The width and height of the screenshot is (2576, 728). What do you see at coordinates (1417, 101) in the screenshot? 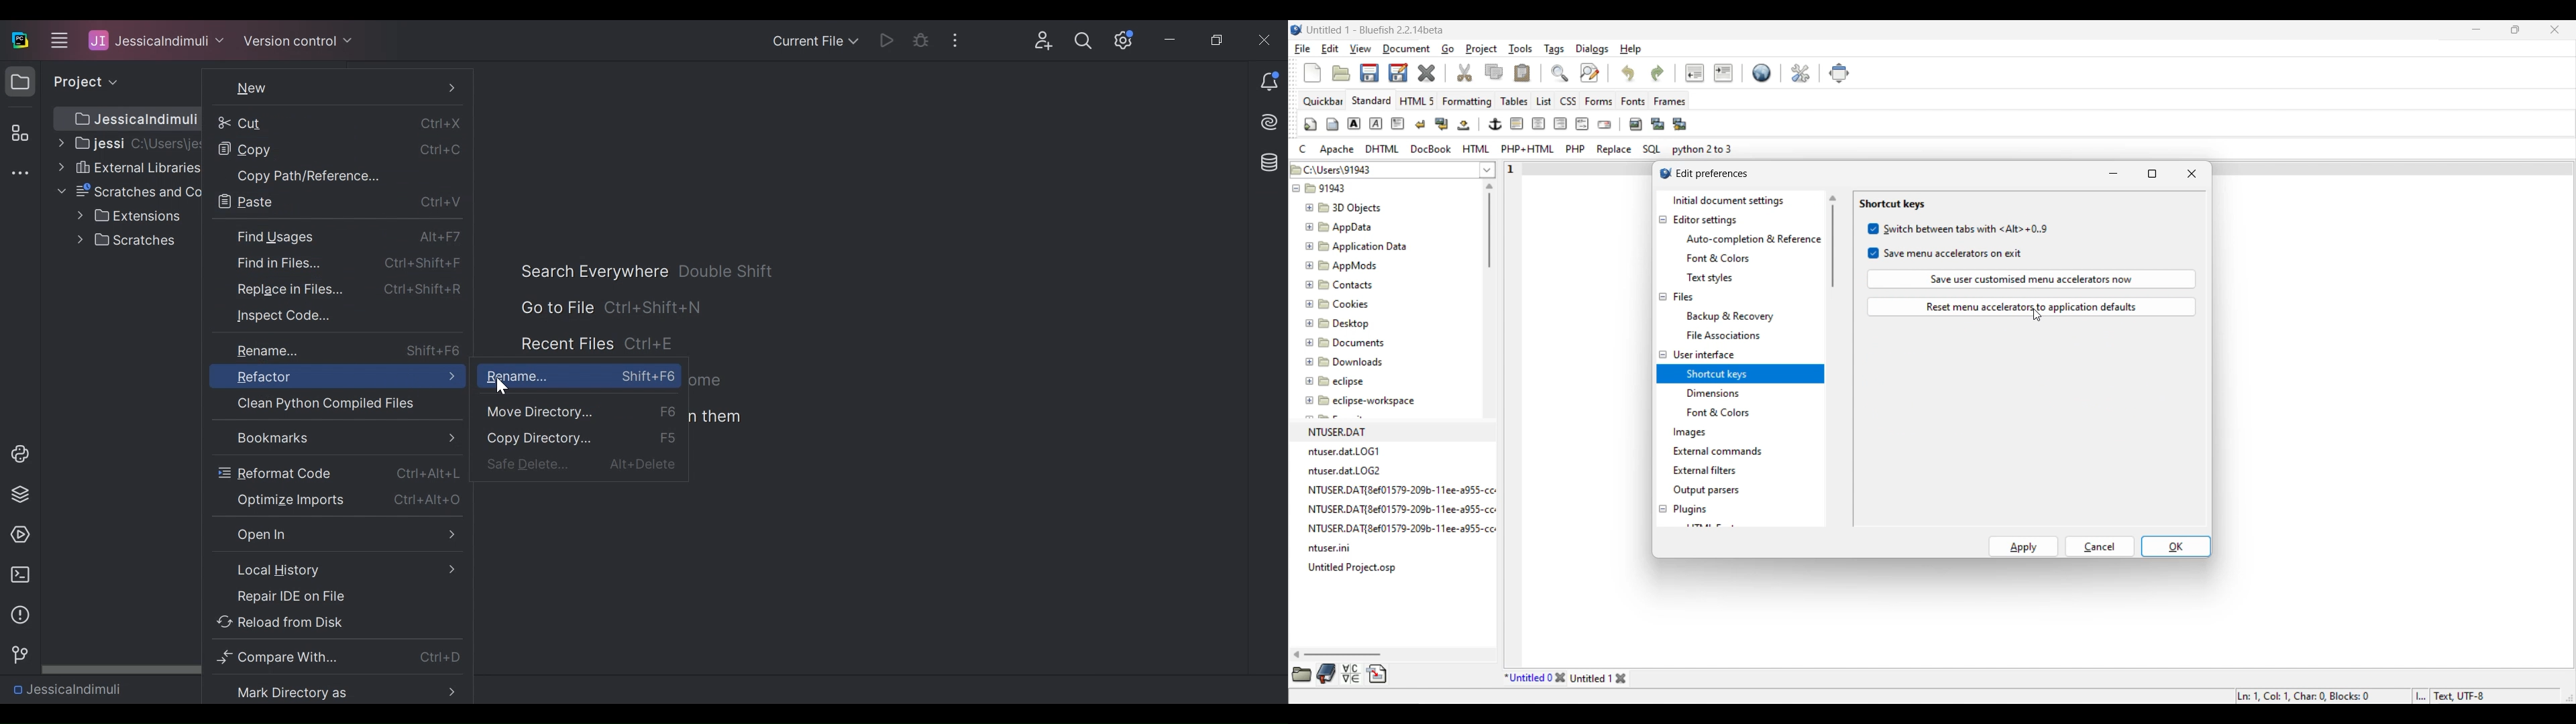
I see `HTML 5` at bounding box center [1417, 101].